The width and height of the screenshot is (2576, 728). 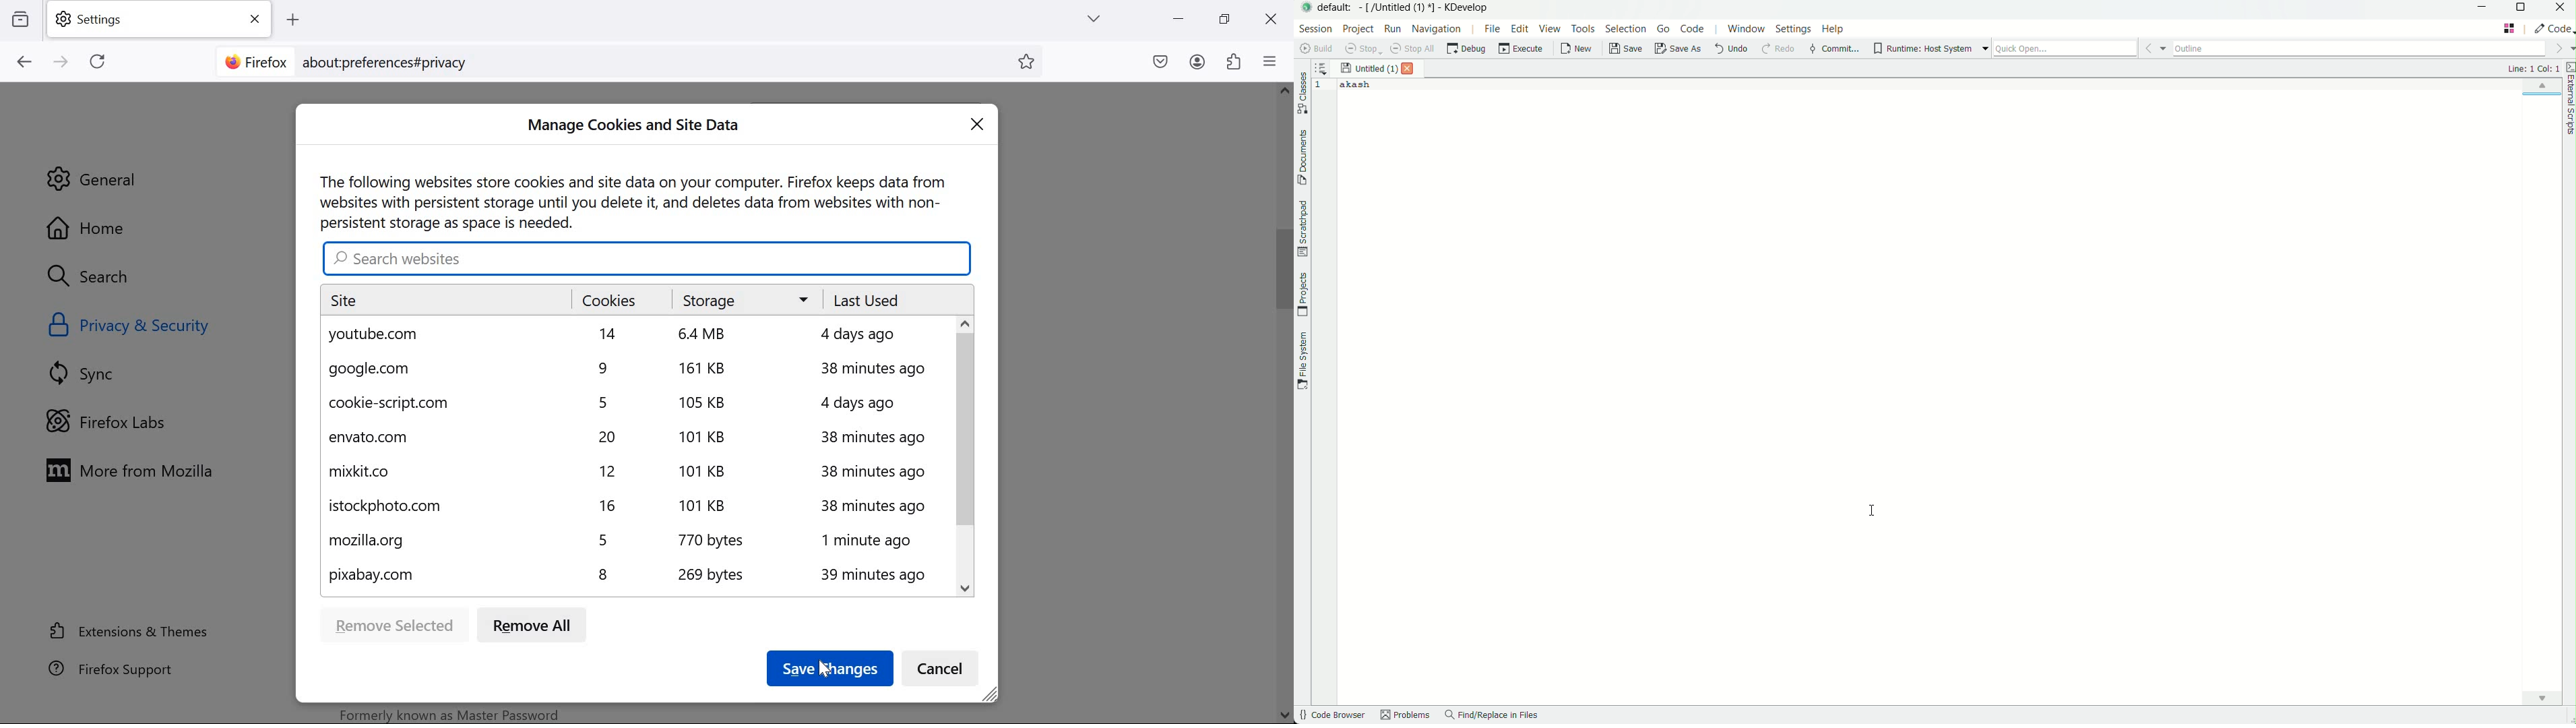 What do you see at coordinates (63, 63) in the screenshot?
I see `go forward one page` at bounding box center [63, 63].